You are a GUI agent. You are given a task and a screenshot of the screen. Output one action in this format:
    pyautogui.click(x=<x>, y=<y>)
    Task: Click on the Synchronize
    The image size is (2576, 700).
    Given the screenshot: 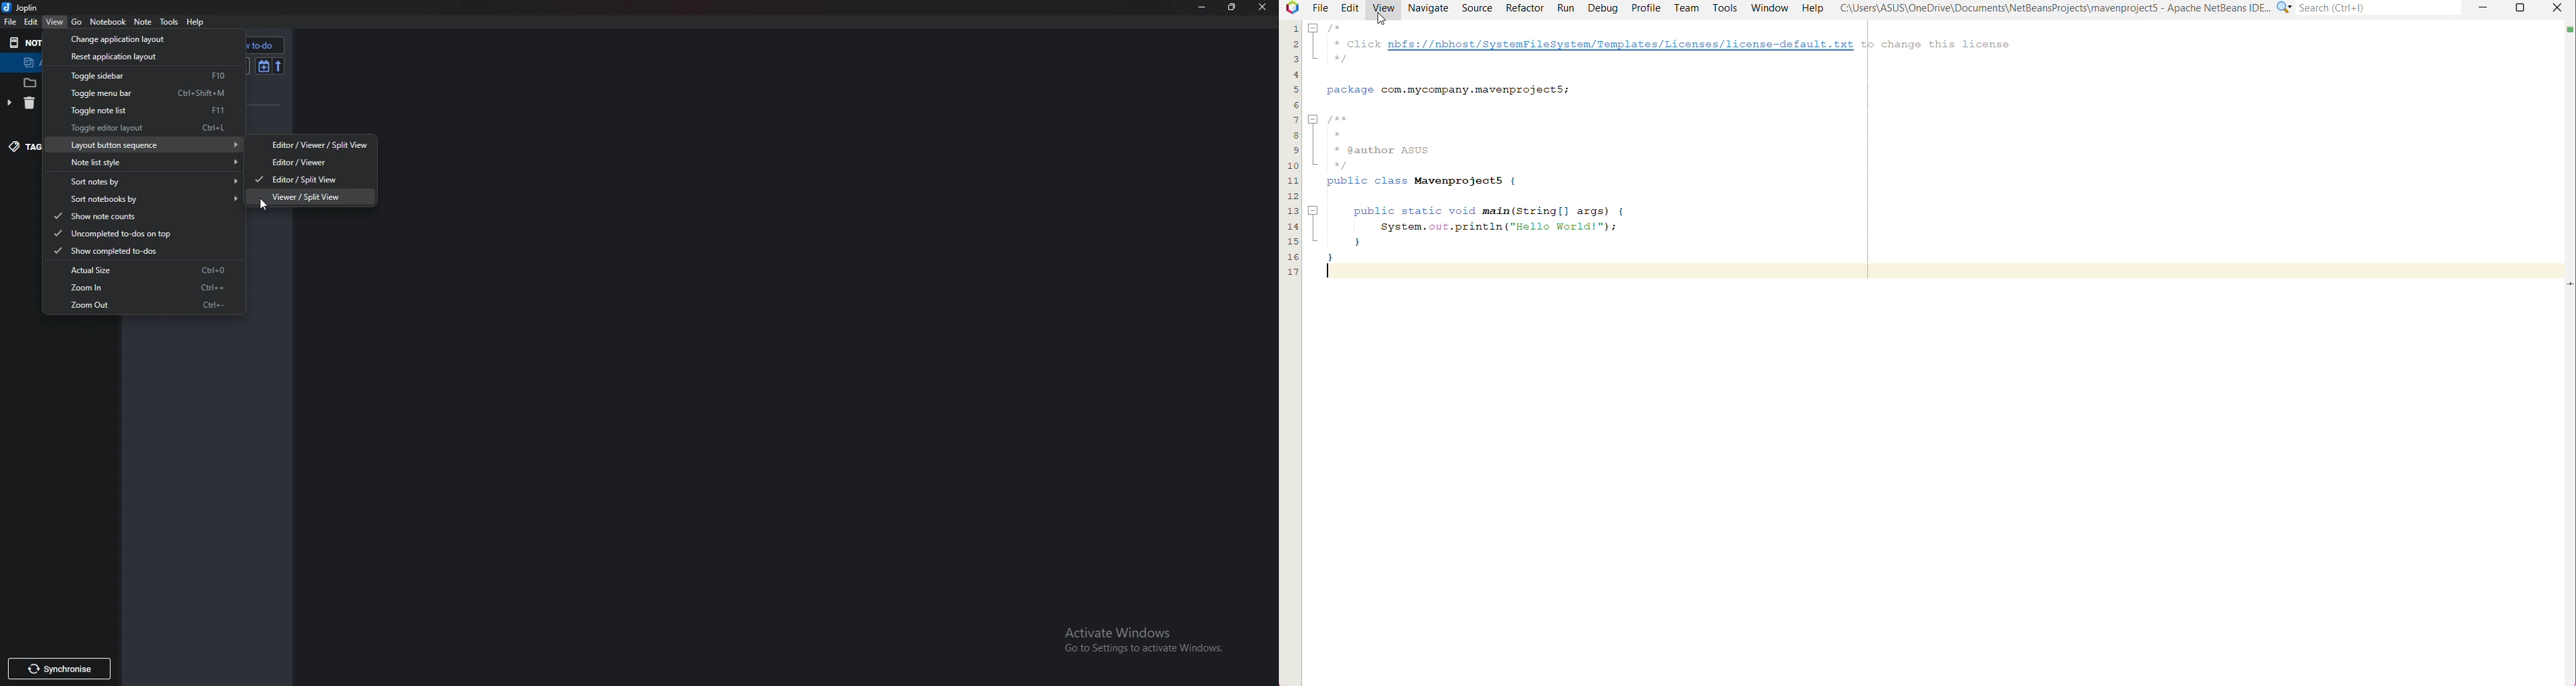 What is the action you would take?
    pyautogui.click(x=57, y=671)
    